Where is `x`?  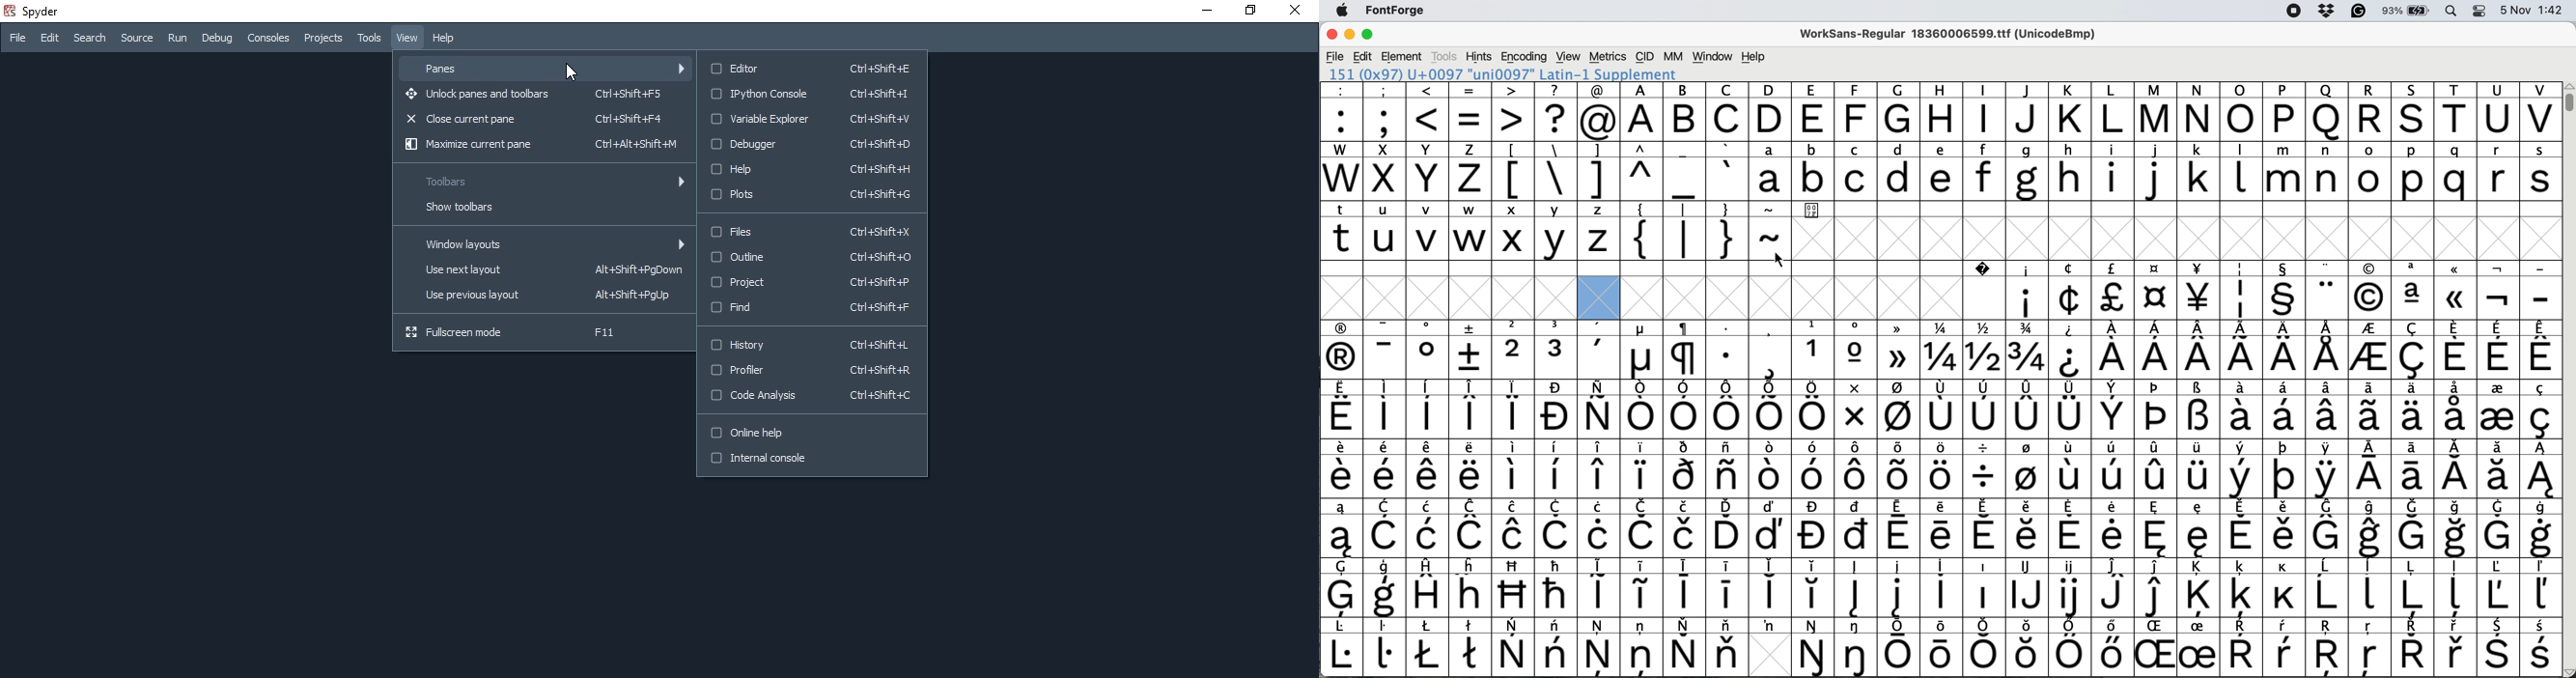
x is located at coordinates (1513, 231).